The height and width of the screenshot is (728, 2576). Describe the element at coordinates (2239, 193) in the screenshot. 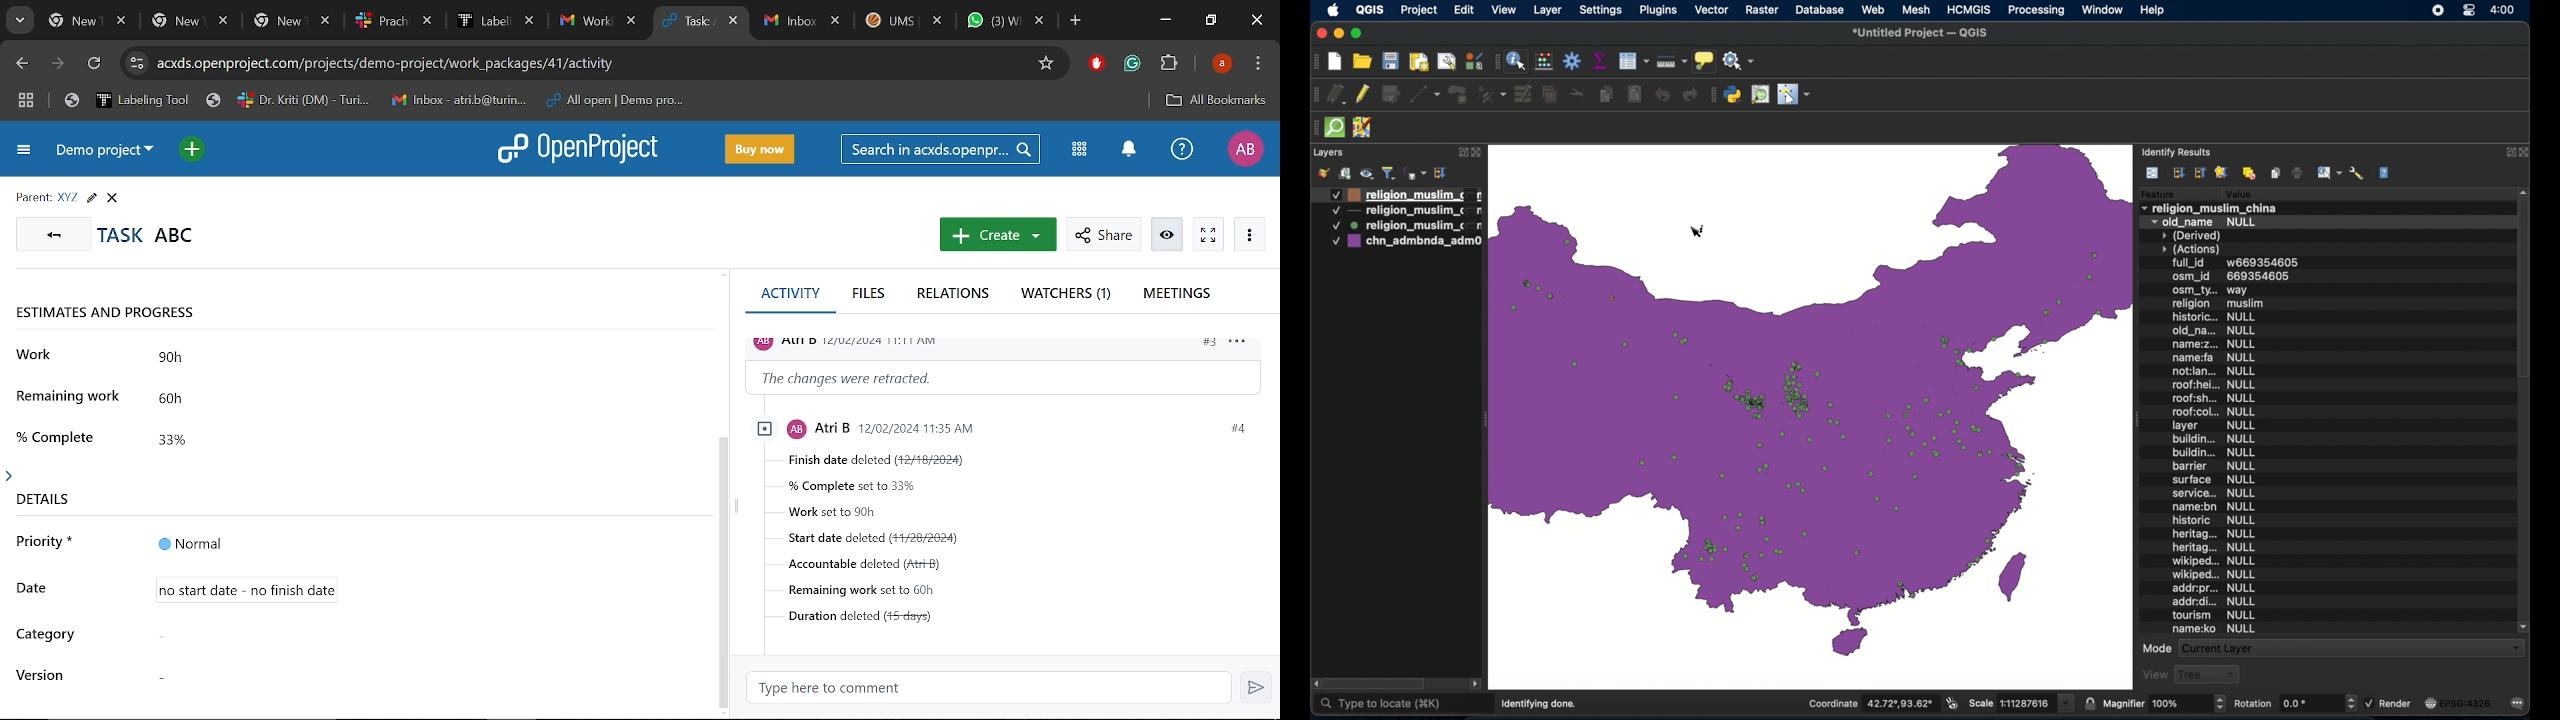

I see `value` at that location.